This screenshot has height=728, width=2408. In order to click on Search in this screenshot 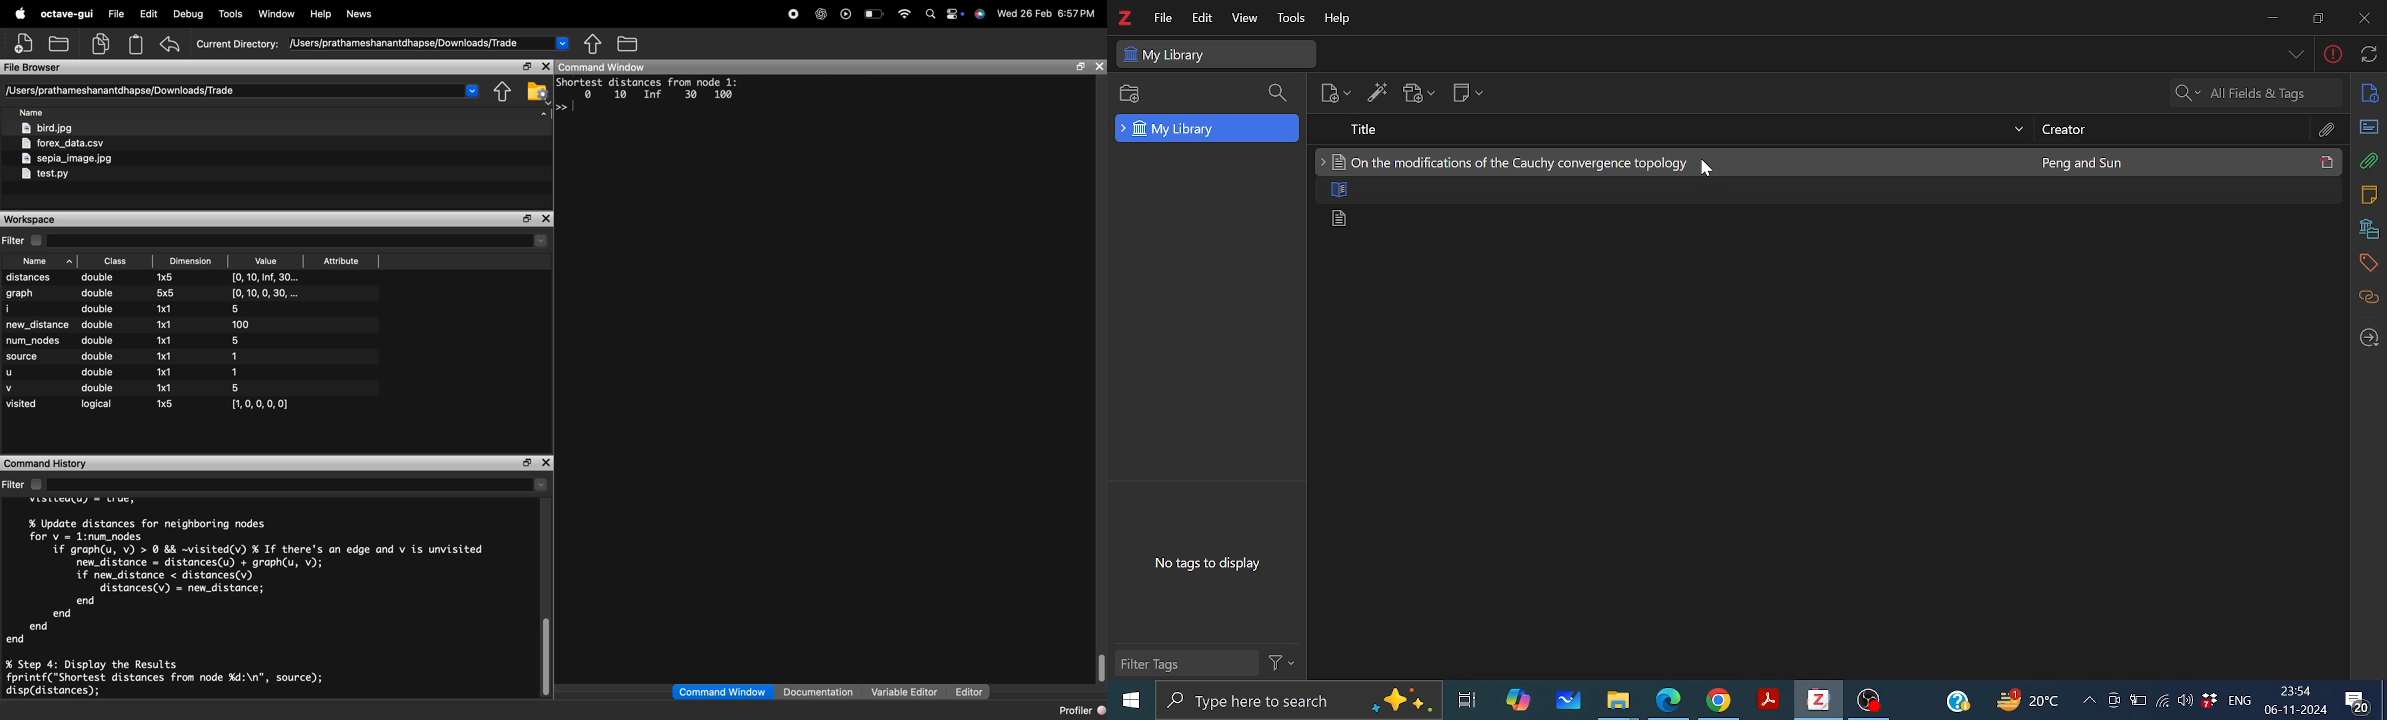, I will do `click(1277, 95)`.